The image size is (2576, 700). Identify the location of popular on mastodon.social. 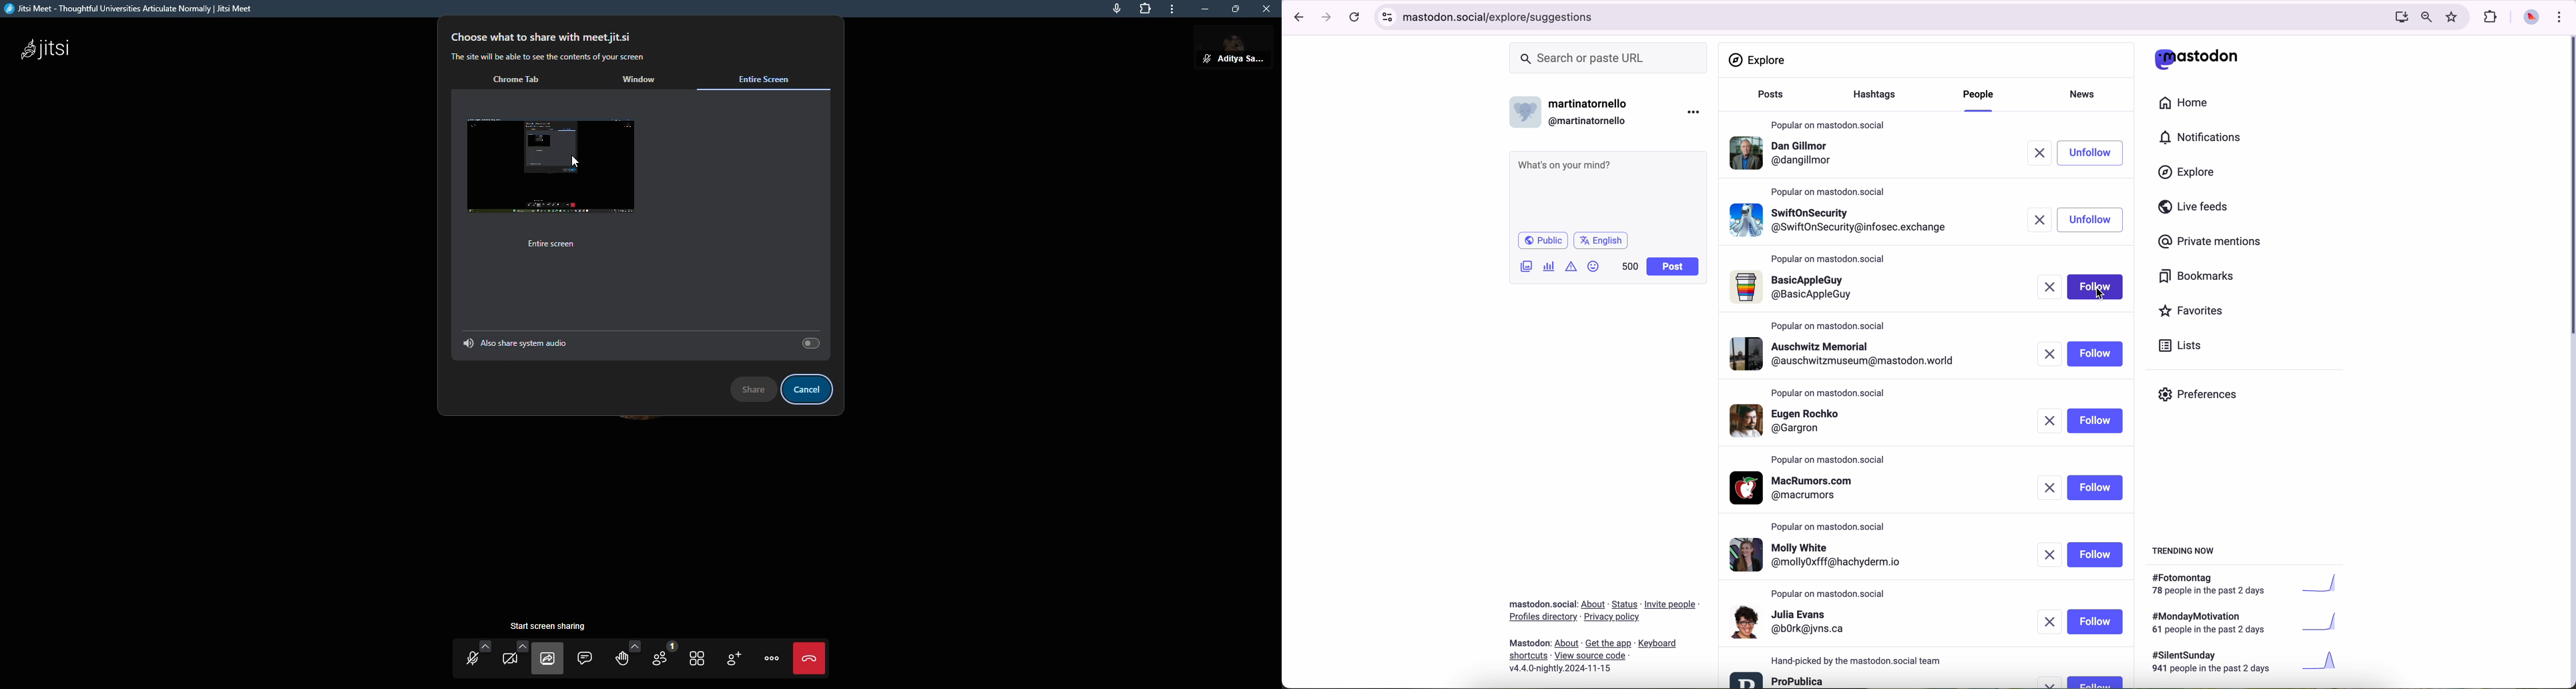
(1831, 190).